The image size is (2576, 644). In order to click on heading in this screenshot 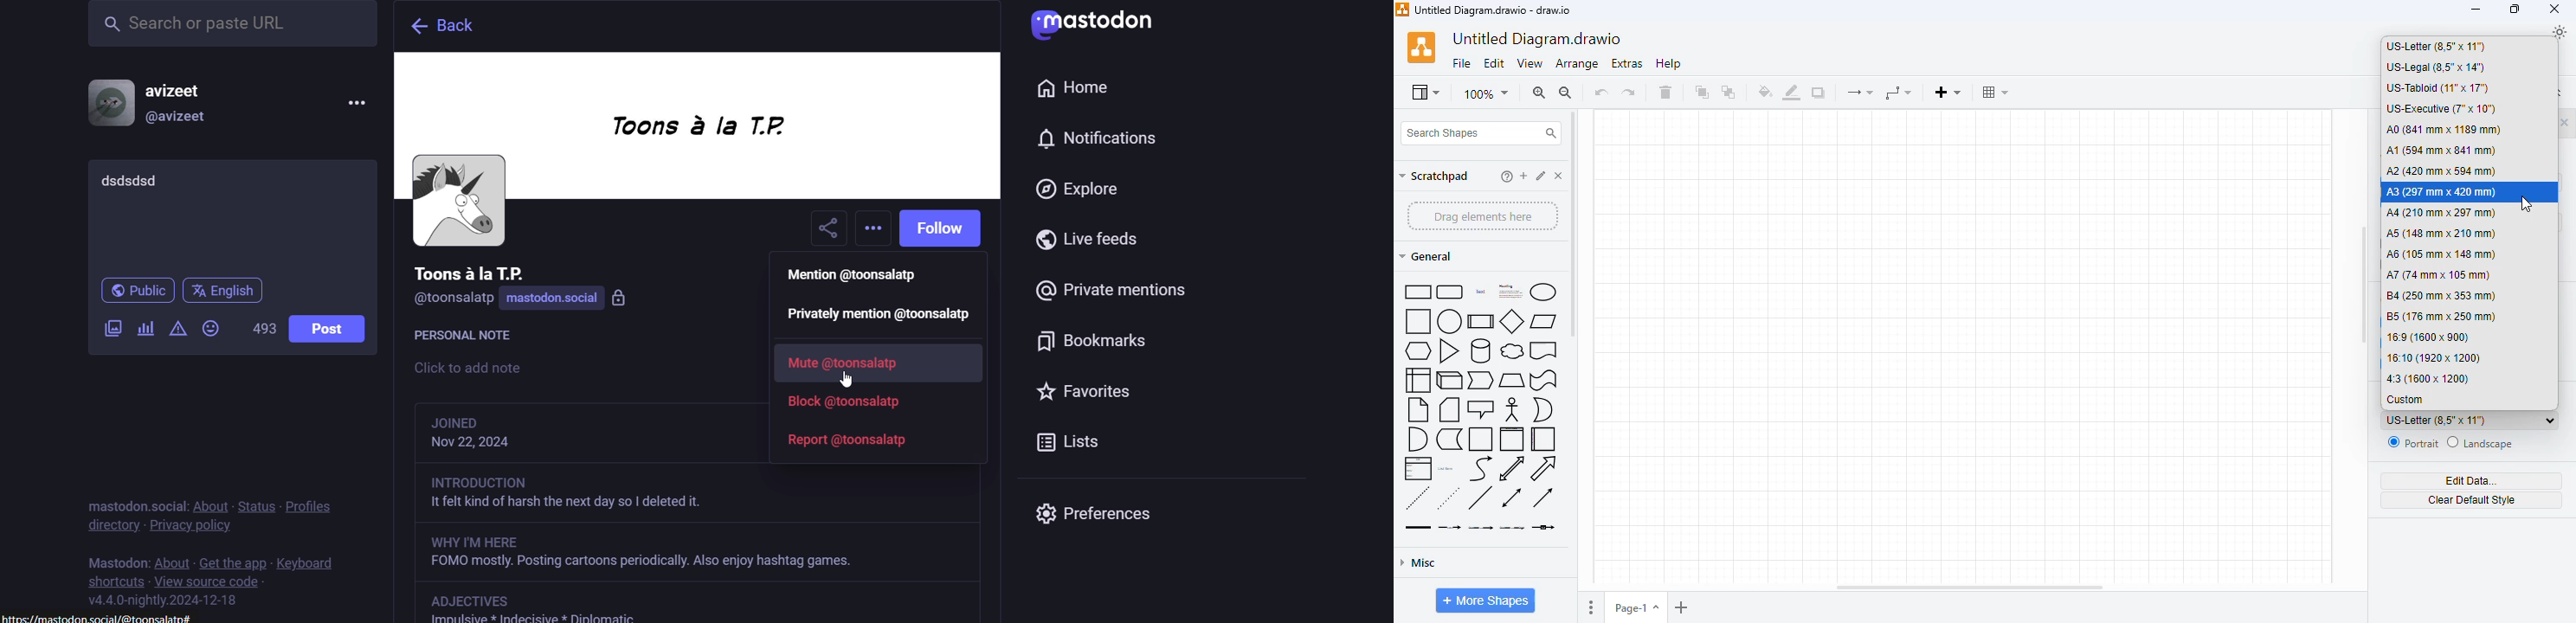, I will do `click(1509, 291)`.